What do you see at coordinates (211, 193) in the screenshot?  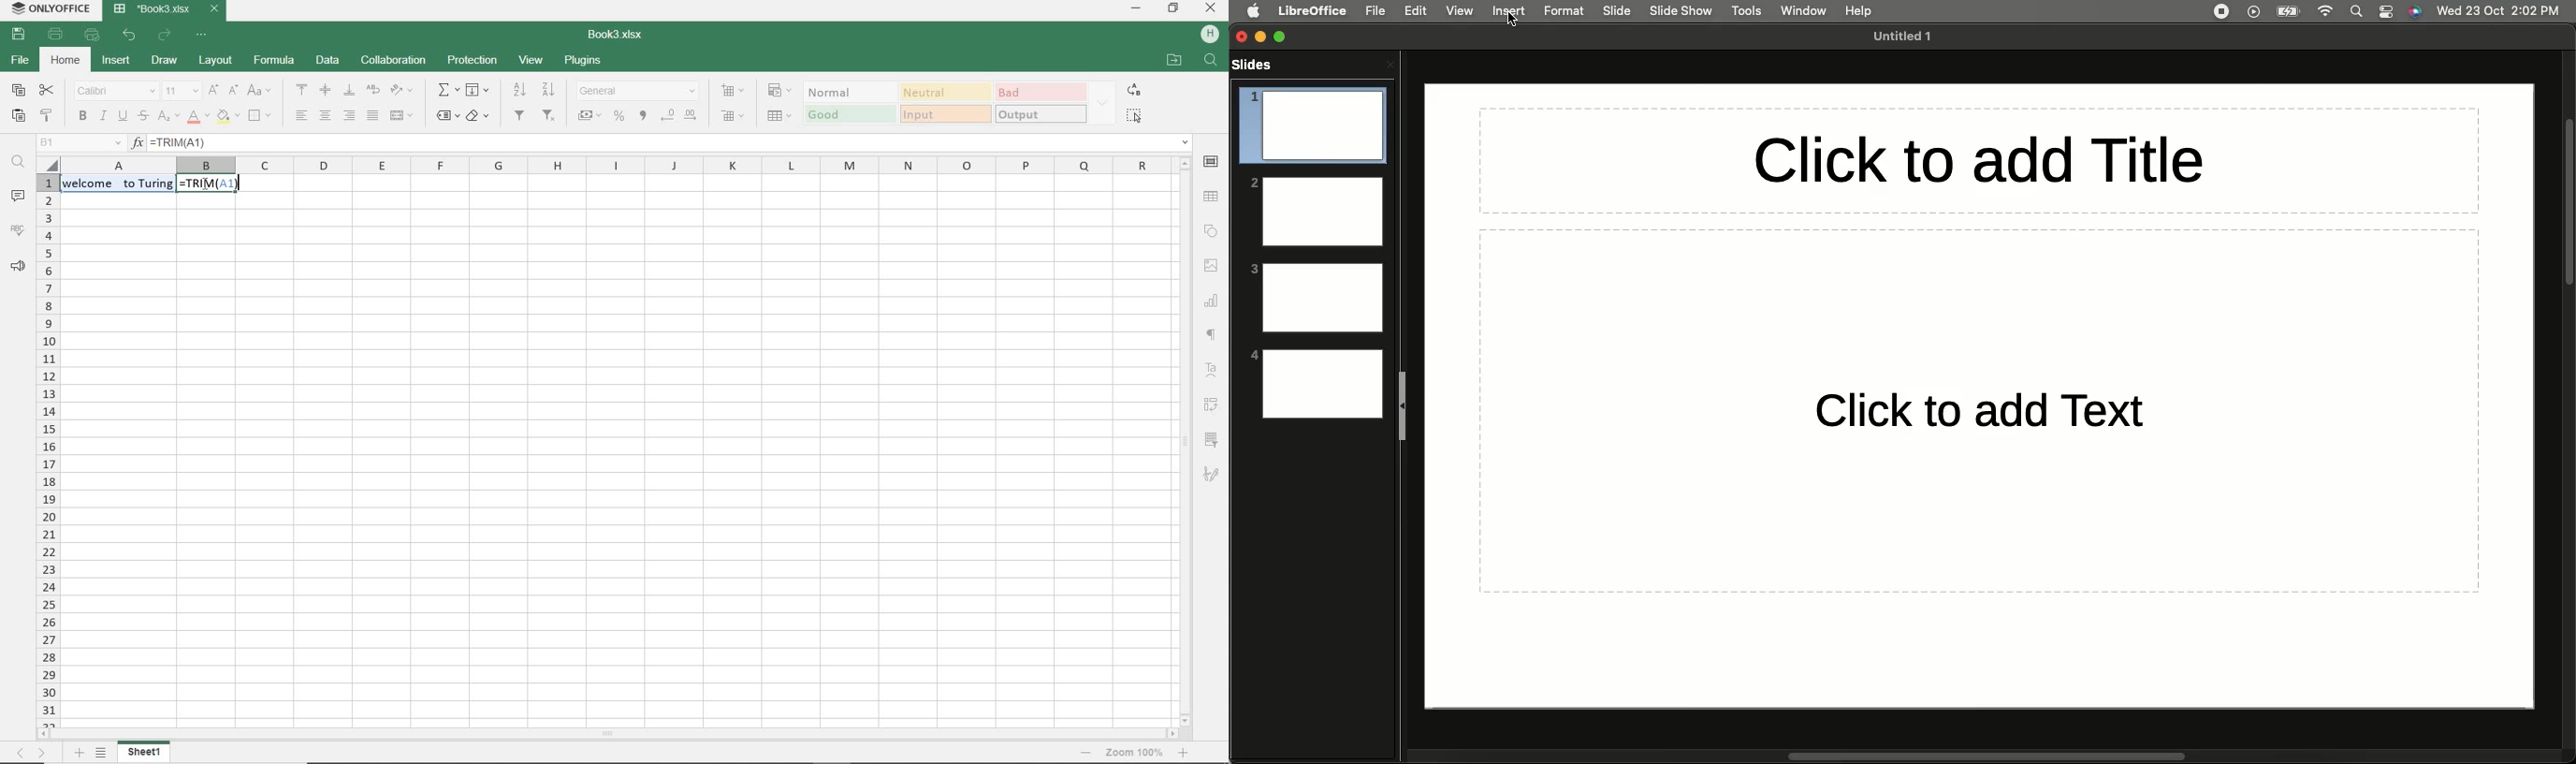 I see `TRIM(A1)` at bounding box center [211, 193].